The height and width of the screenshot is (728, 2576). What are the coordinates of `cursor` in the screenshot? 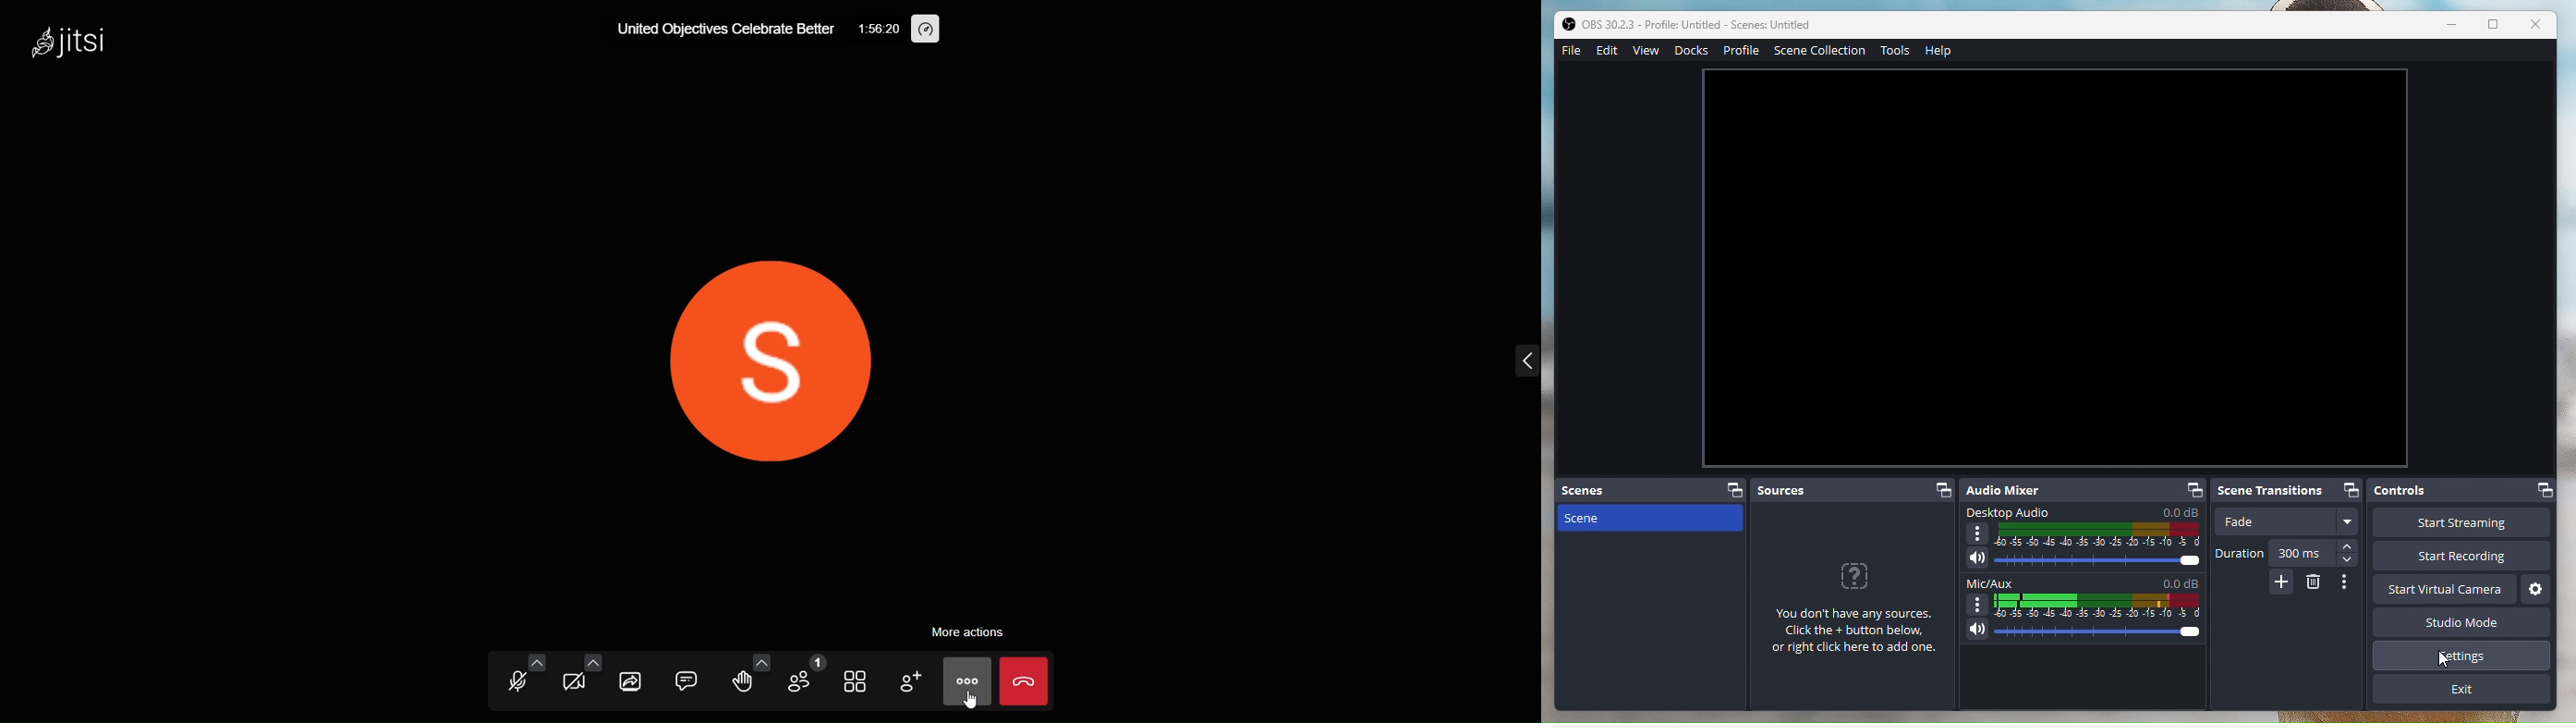 It's located at (2435, 660).